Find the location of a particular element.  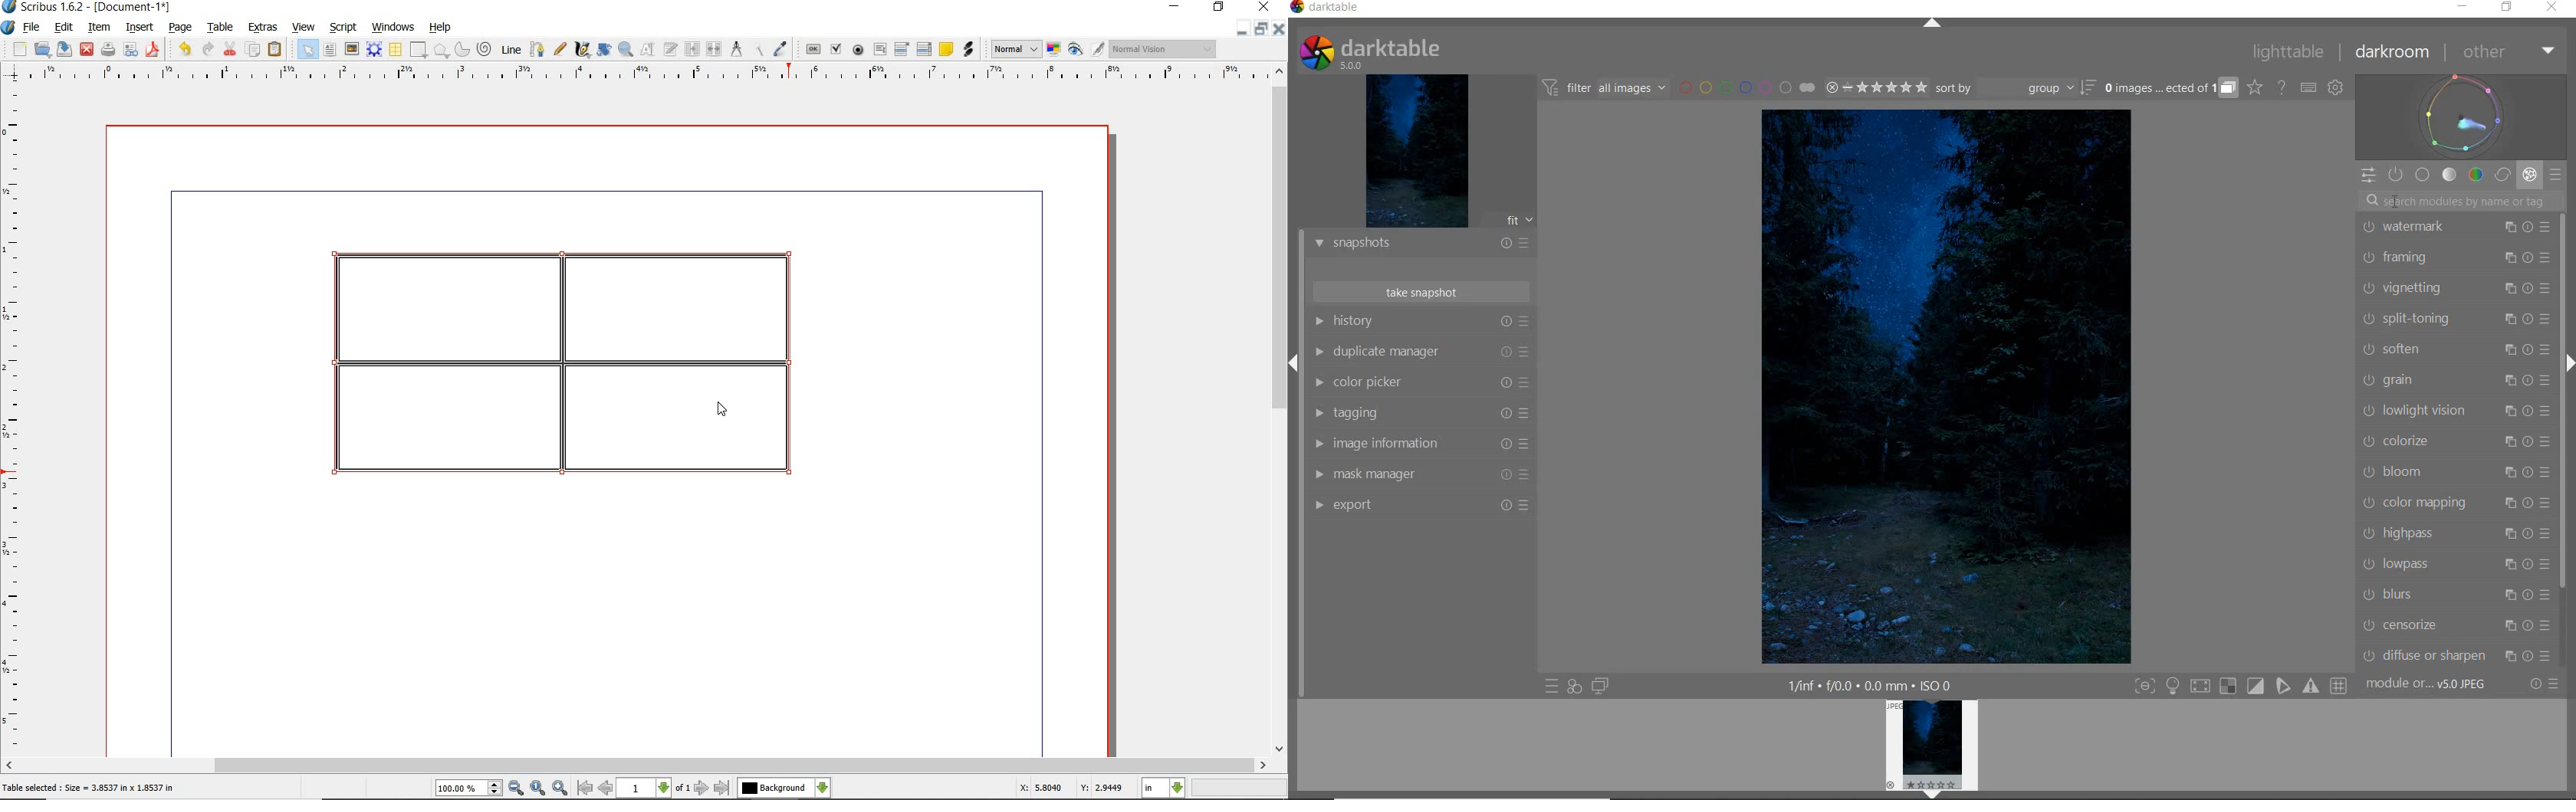

COLOR PICKER is located at coordinates (1421, 384).